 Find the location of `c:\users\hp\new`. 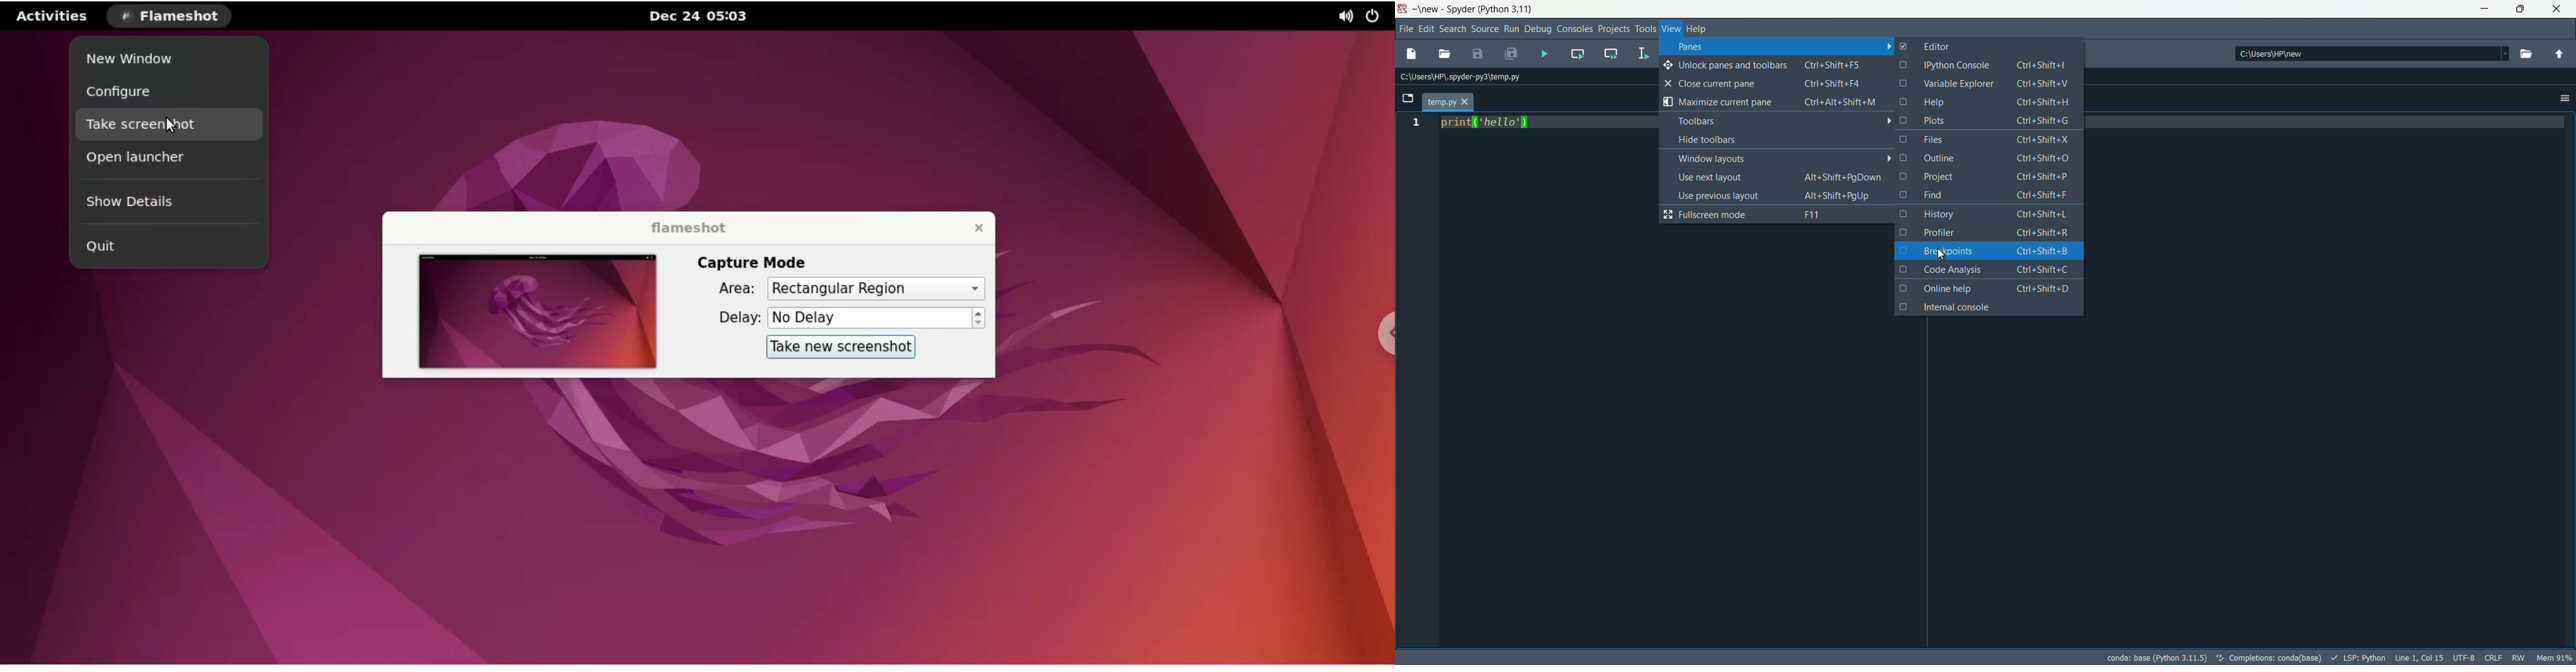

c:\users\hp\new is located at coordinates (2270, 53).